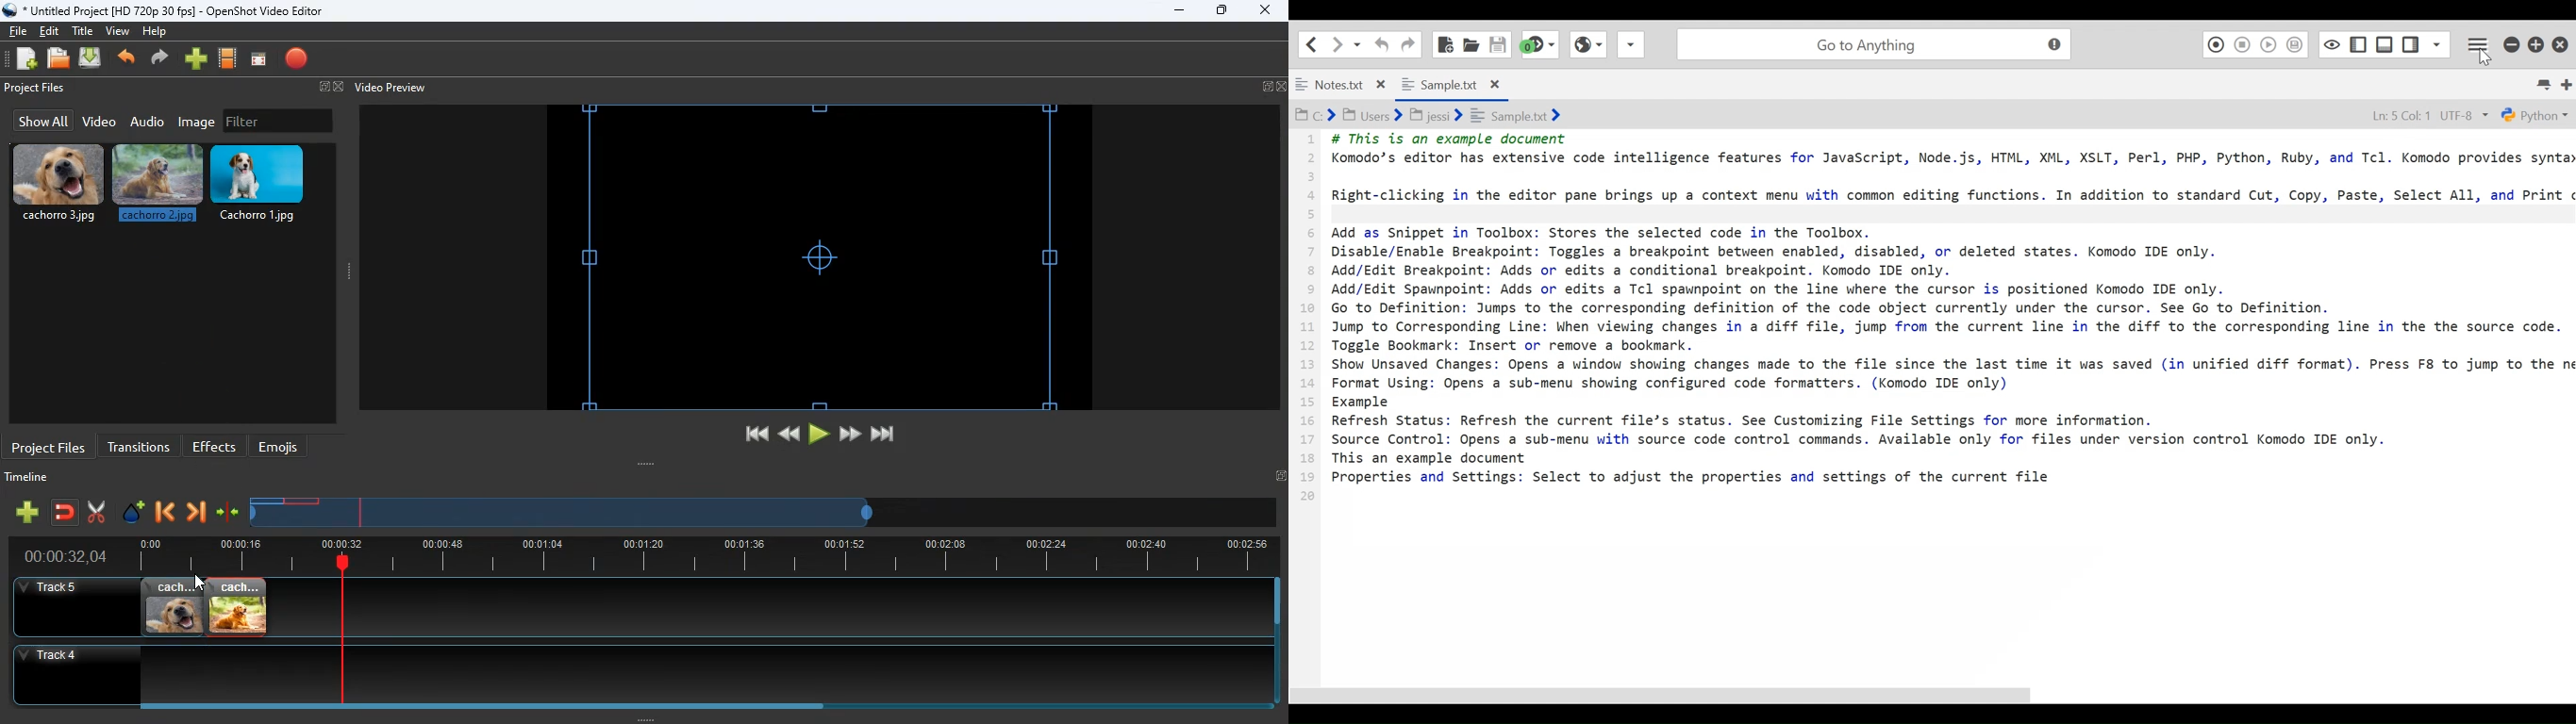 This screenshot has width=2576, height=728. I want to click on fullscreen, so click(328, 88).